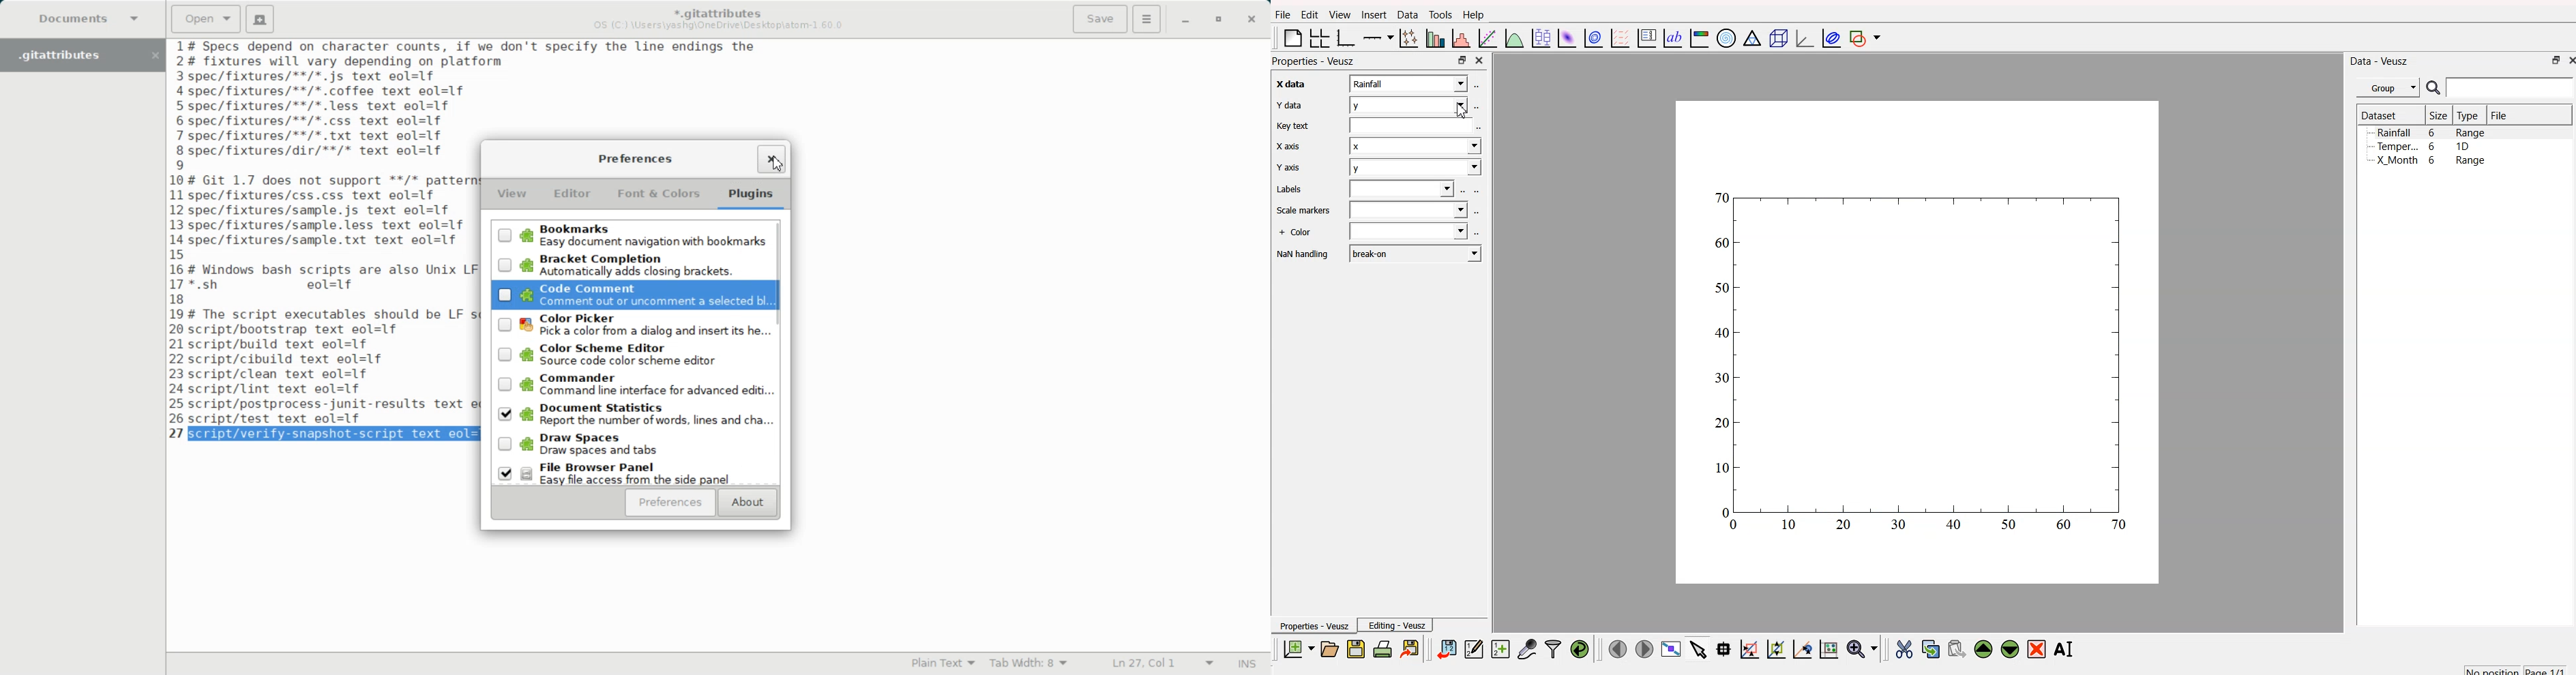 The image size is (2576, 700). Describe the element at coordinates (1307, 14) in the screenshot. I see `Edit` at that location.